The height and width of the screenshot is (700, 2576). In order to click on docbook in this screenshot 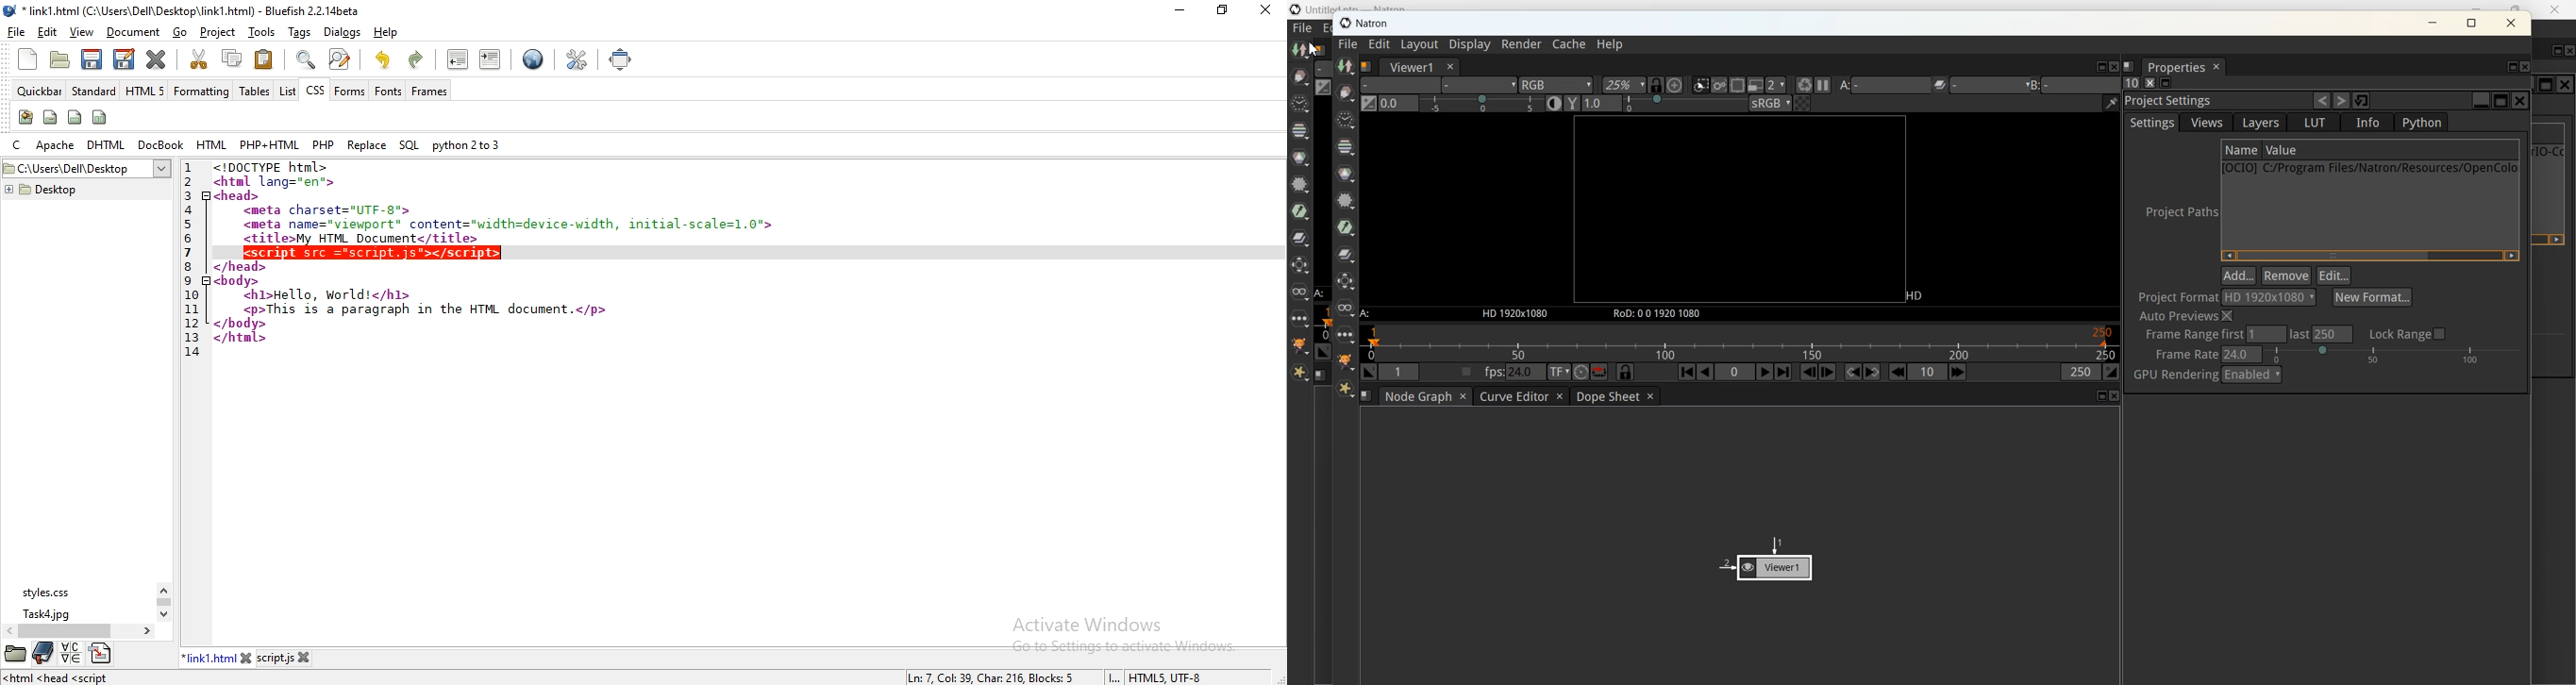, I will do `click(159, 144)`.